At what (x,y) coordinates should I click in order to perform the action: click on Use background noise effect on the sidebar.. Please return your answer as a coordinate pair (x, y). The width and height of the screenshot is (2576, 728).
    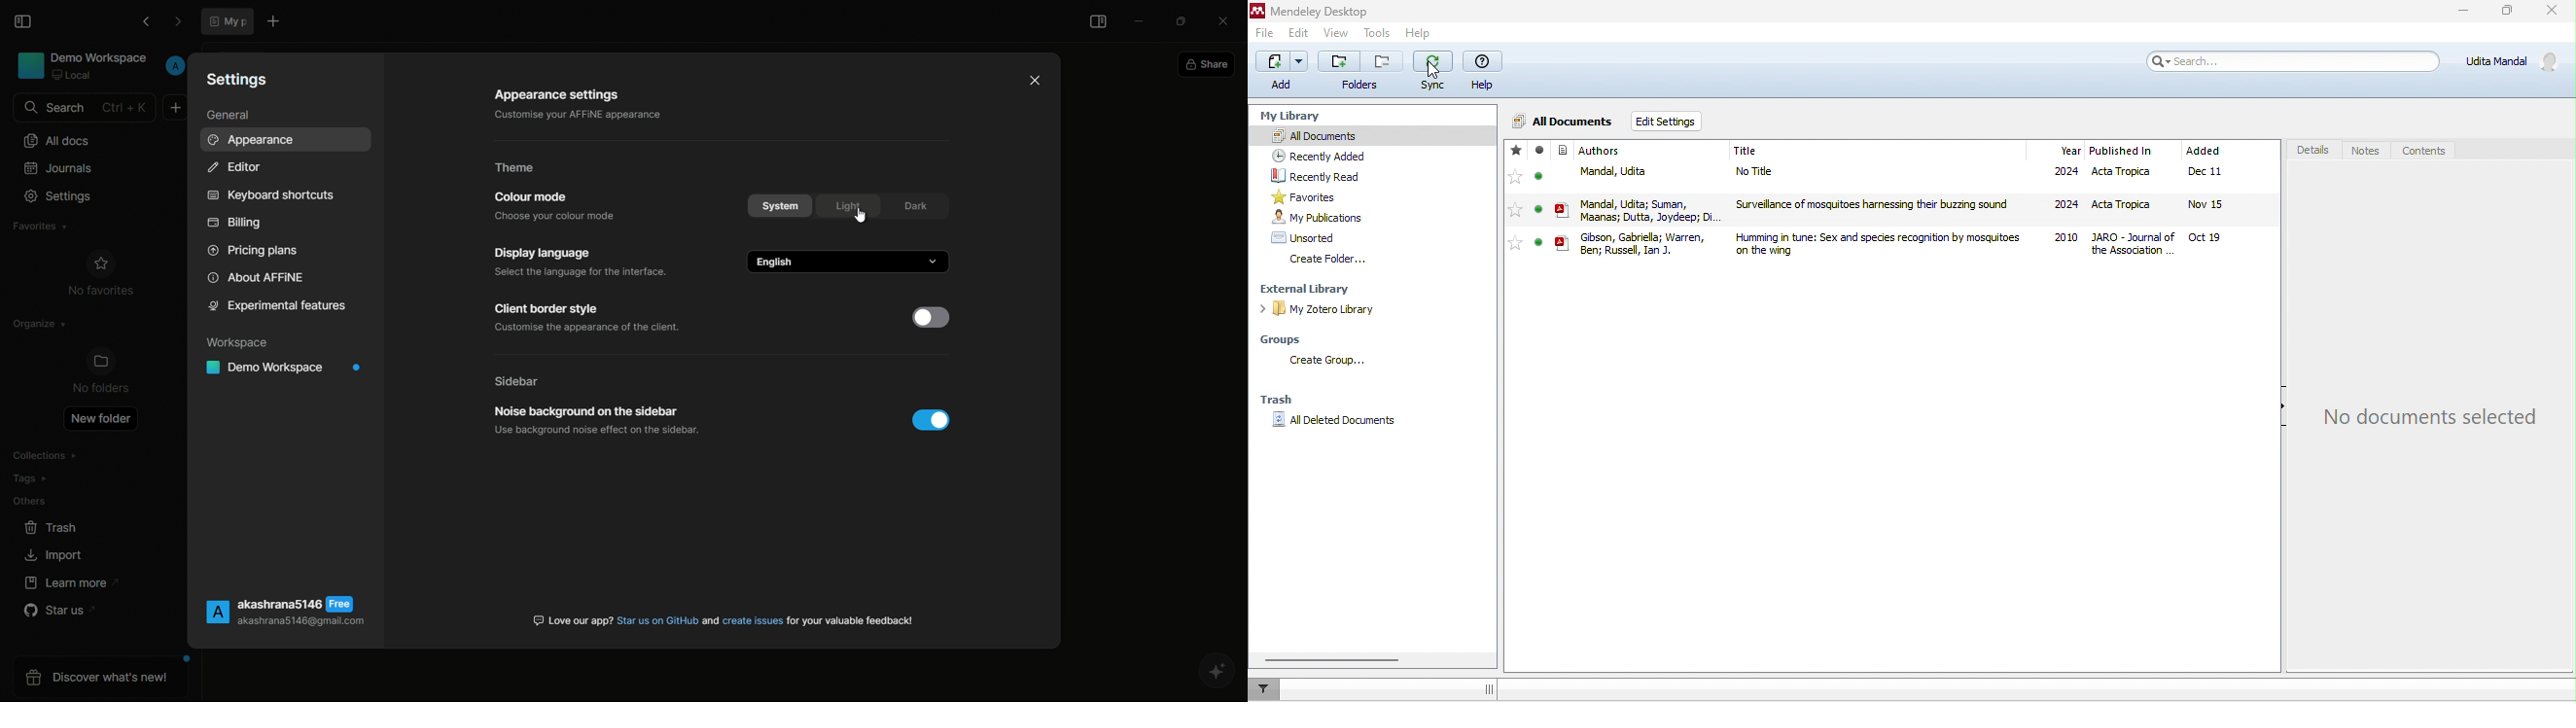
    Looking at the image, I should click on (594, 430).